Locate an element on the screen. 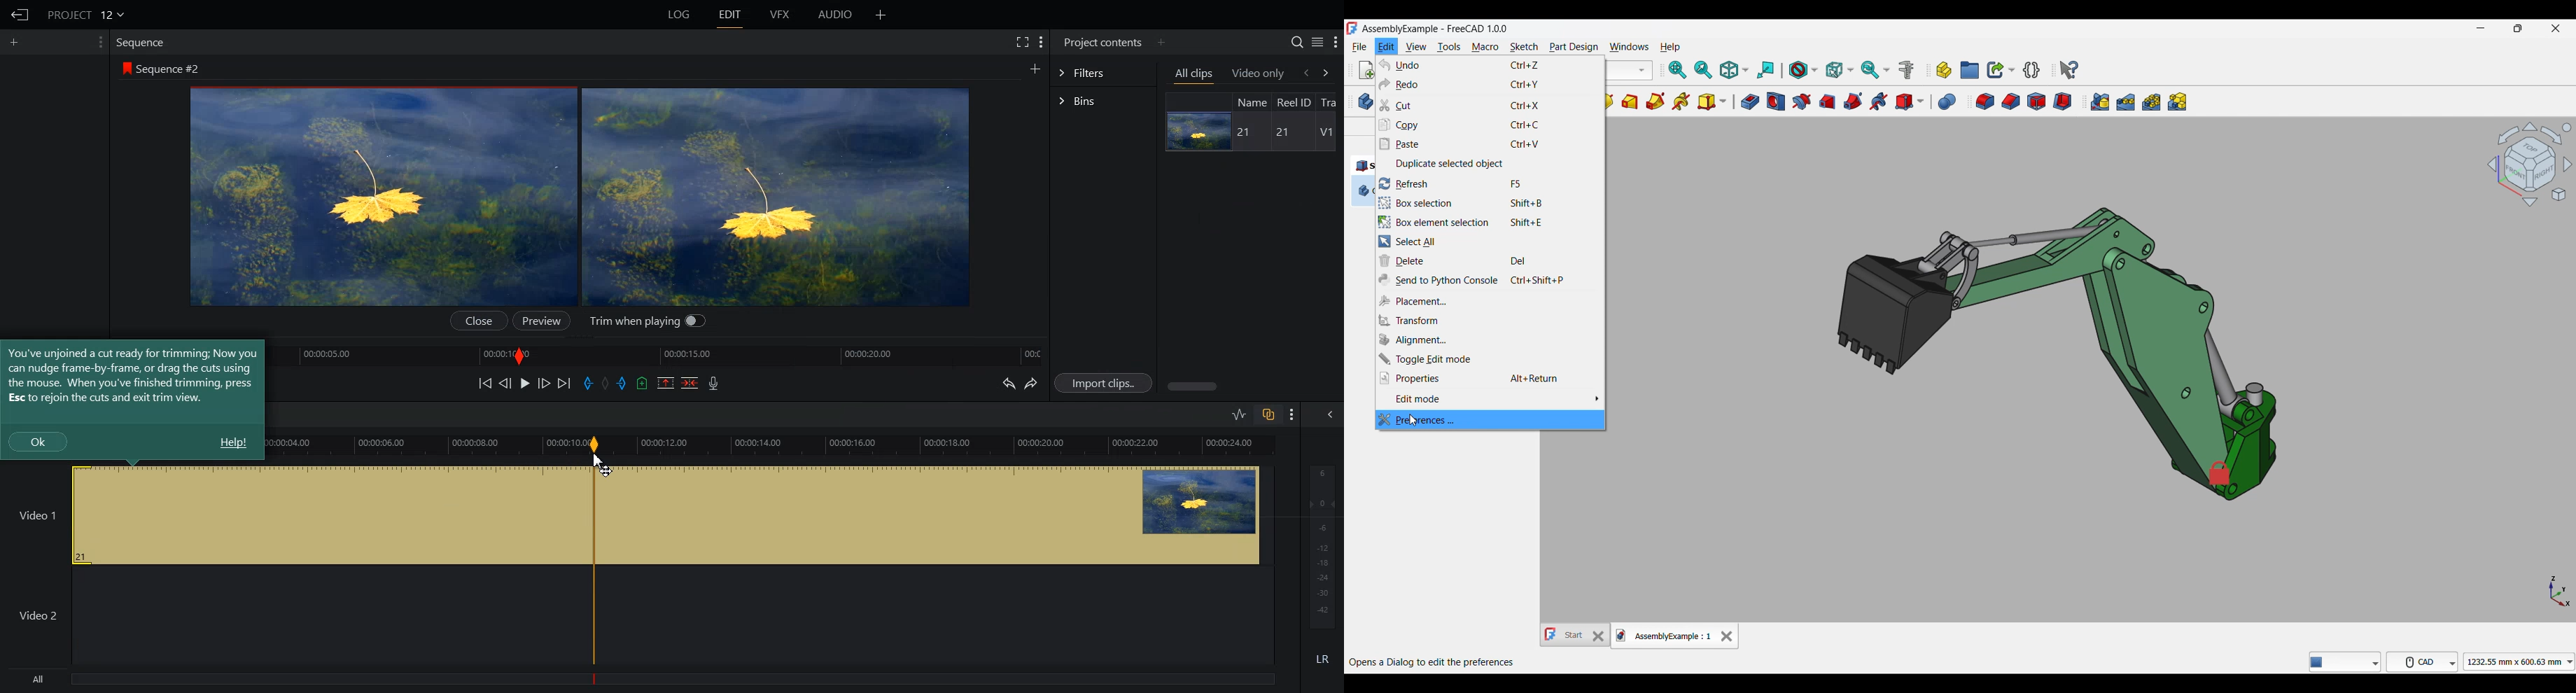 This screenshot has height=700, width=2576. Search is located at coordinates (1297, 42).